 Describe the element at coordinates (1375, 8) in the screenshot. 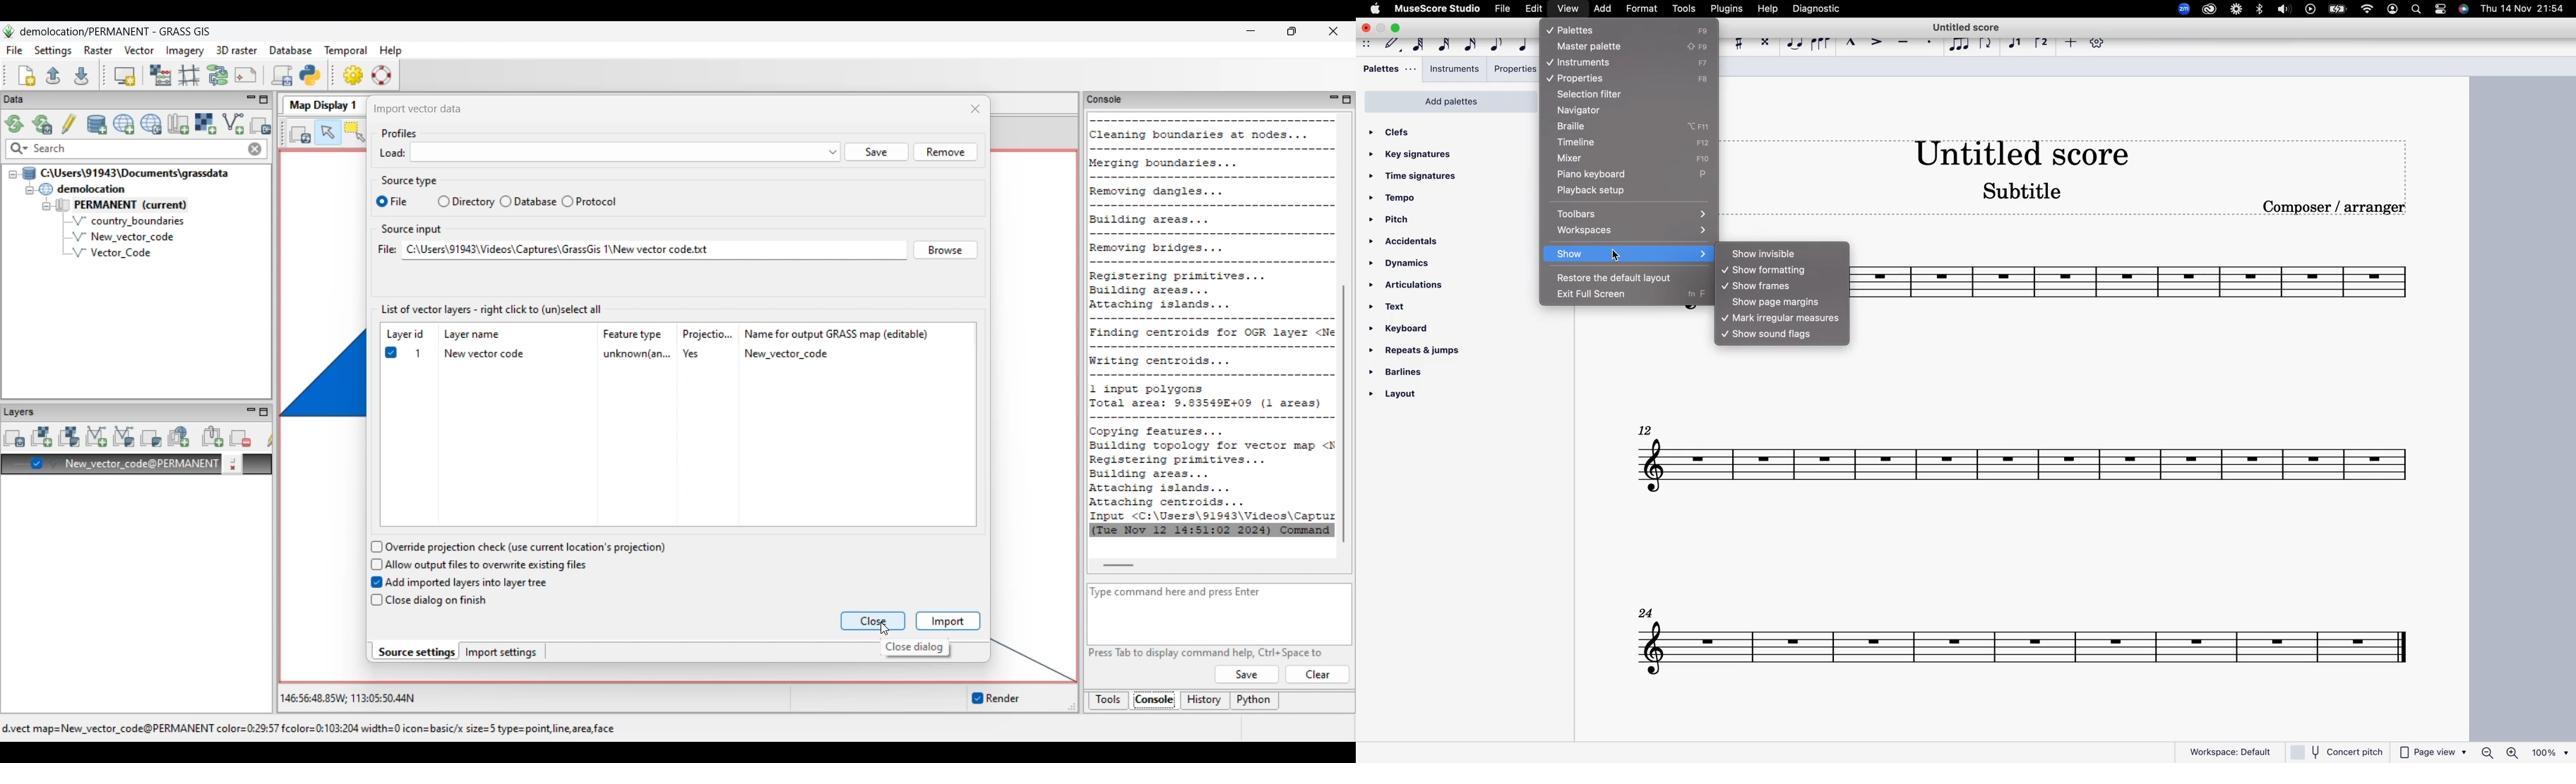

I see `apple` at that location.